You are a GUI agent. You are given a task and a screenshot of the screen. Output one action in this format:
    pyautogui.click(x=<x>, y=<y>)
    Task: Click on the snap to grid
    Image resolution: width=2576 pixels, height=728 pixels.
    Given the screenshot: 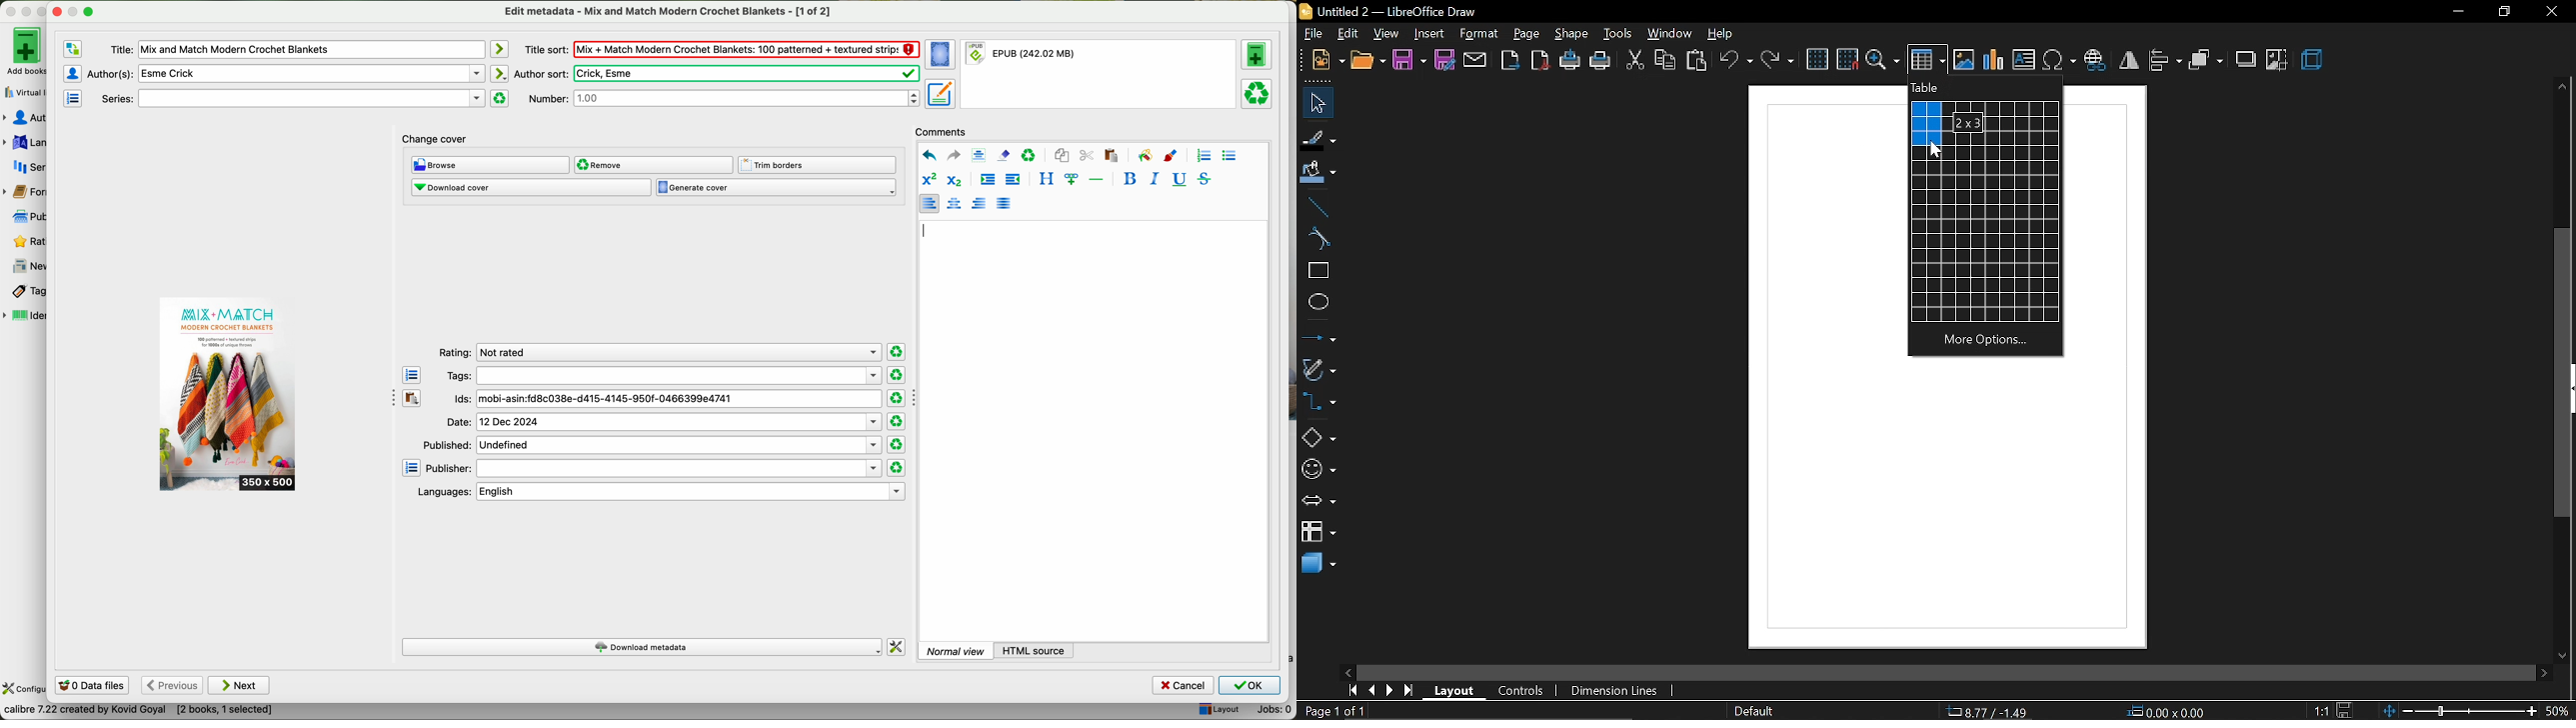 What is the action you would take?
    pyautogui.click(x=1848, y=59)
    